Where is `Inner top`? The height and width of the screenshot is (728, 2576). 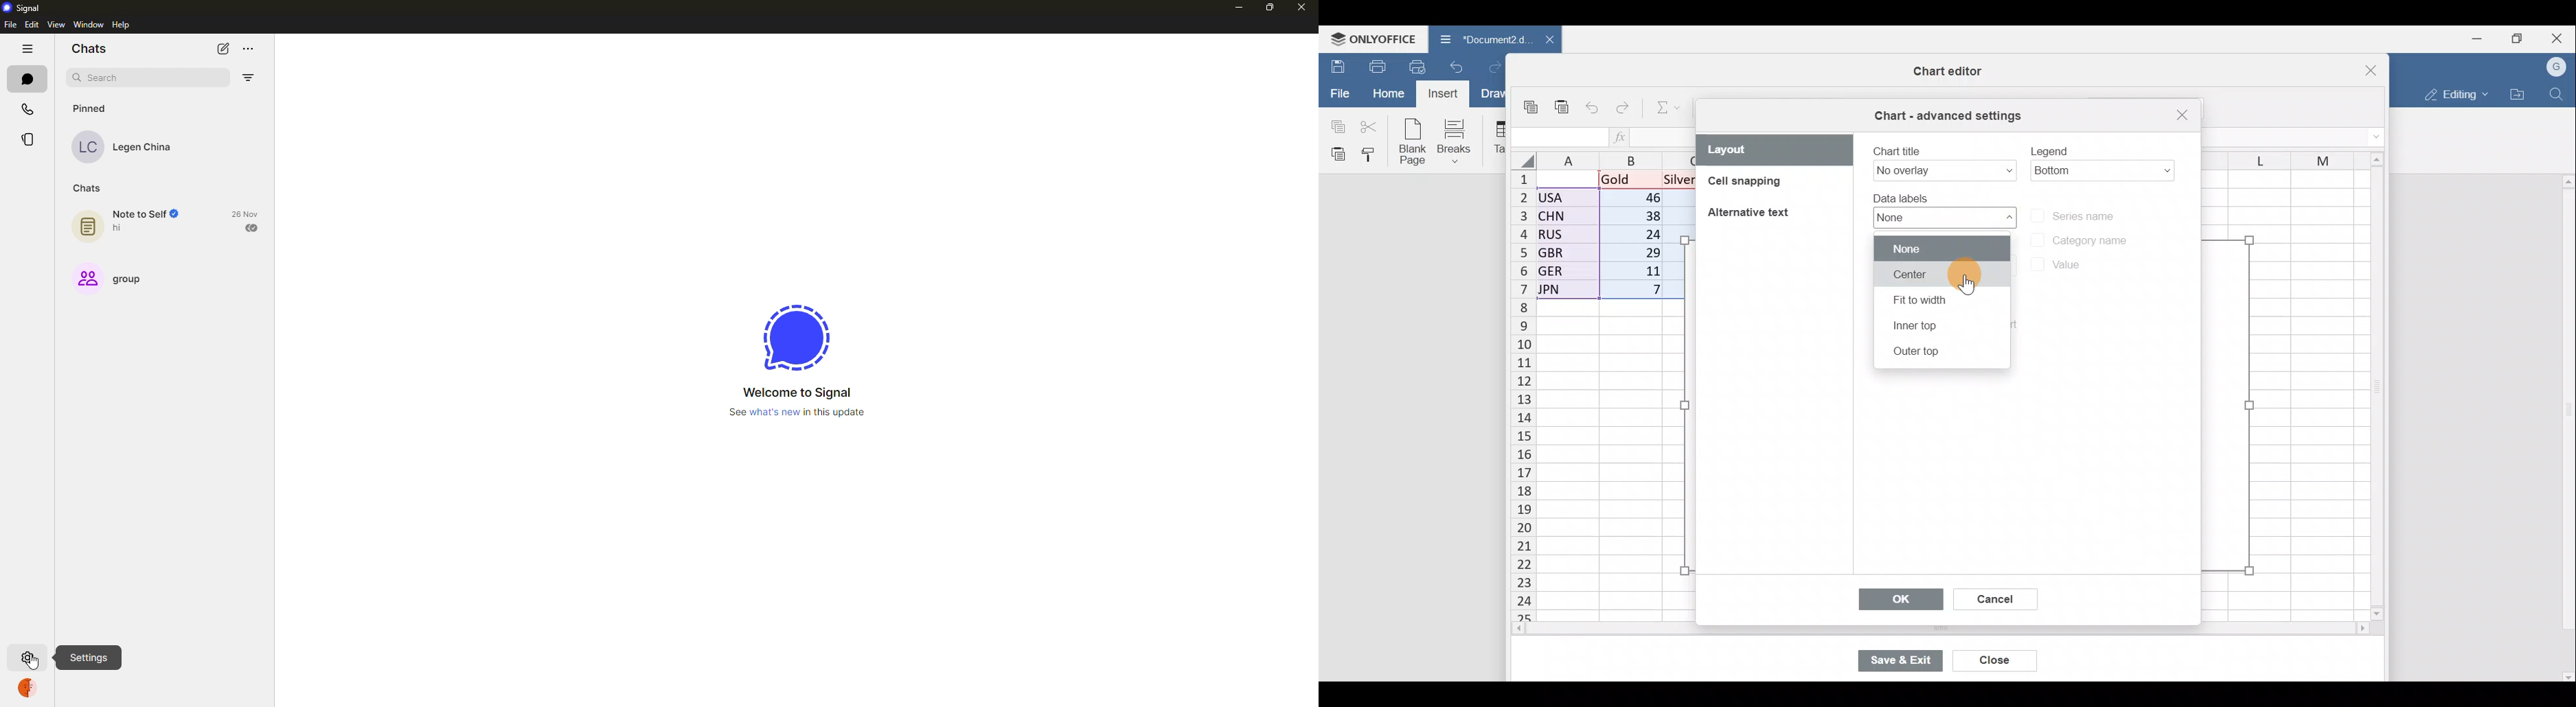
Inner top is located at coordinates (1936, 326).